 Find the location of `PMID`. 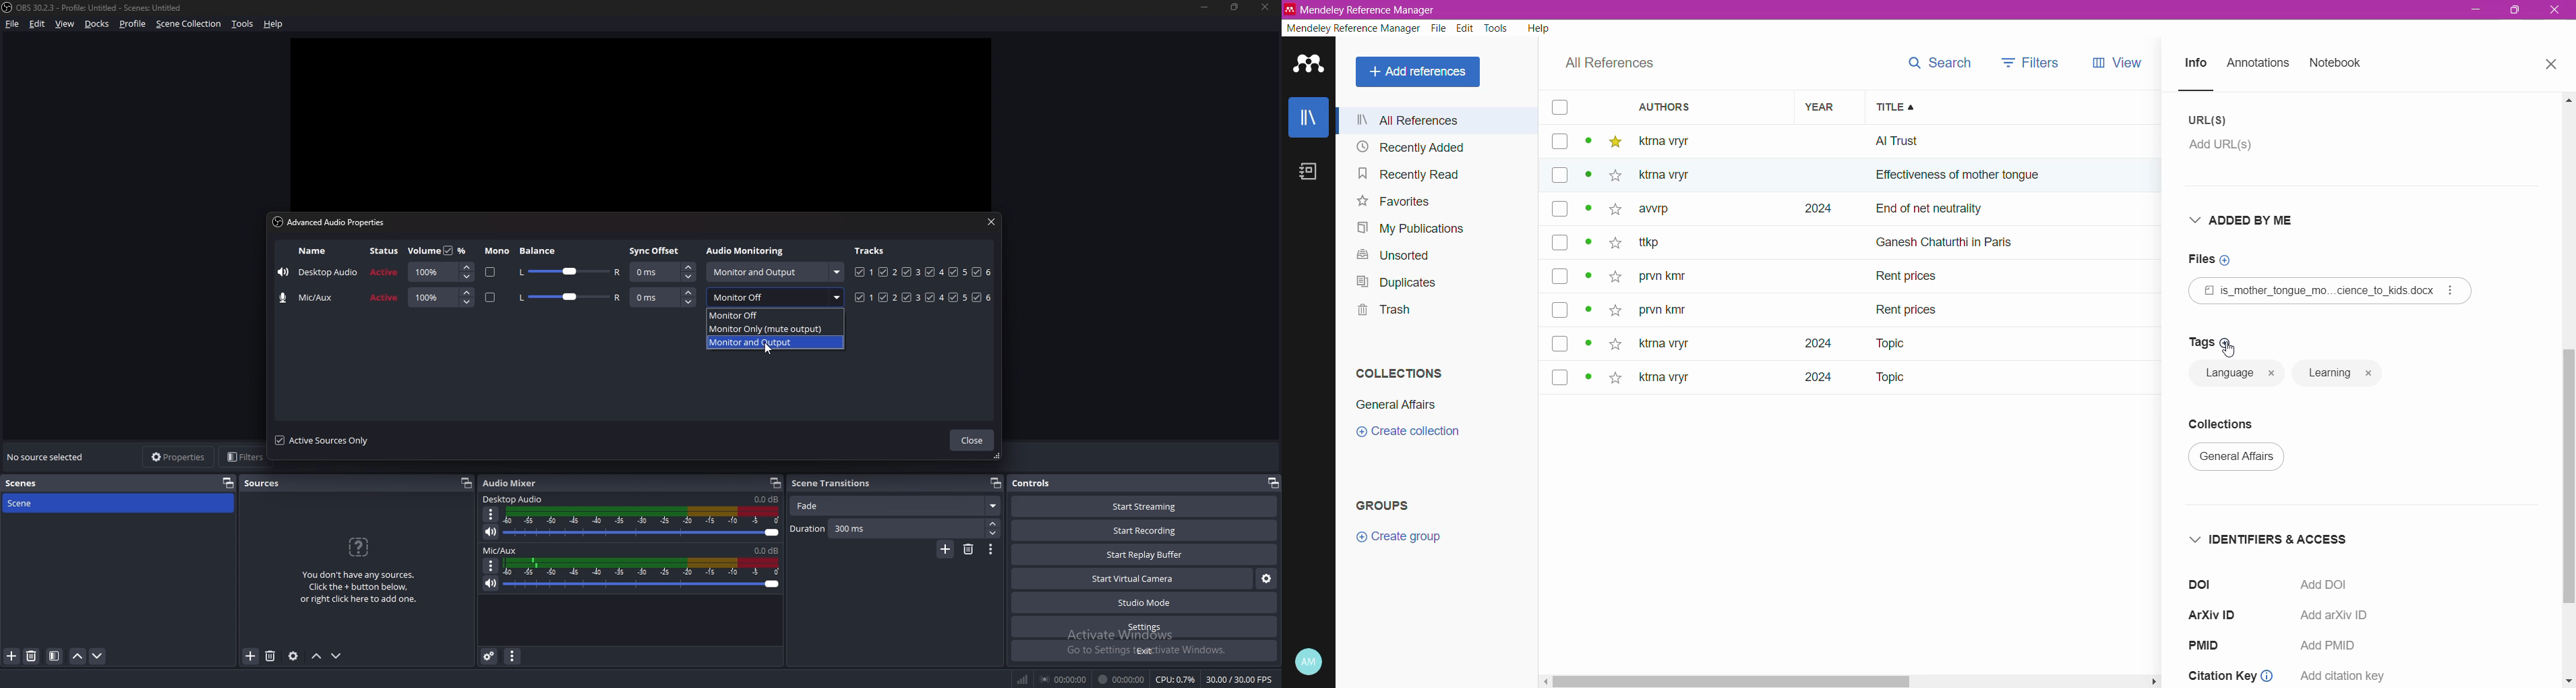

PMID is located at coordinates (2209, 644).